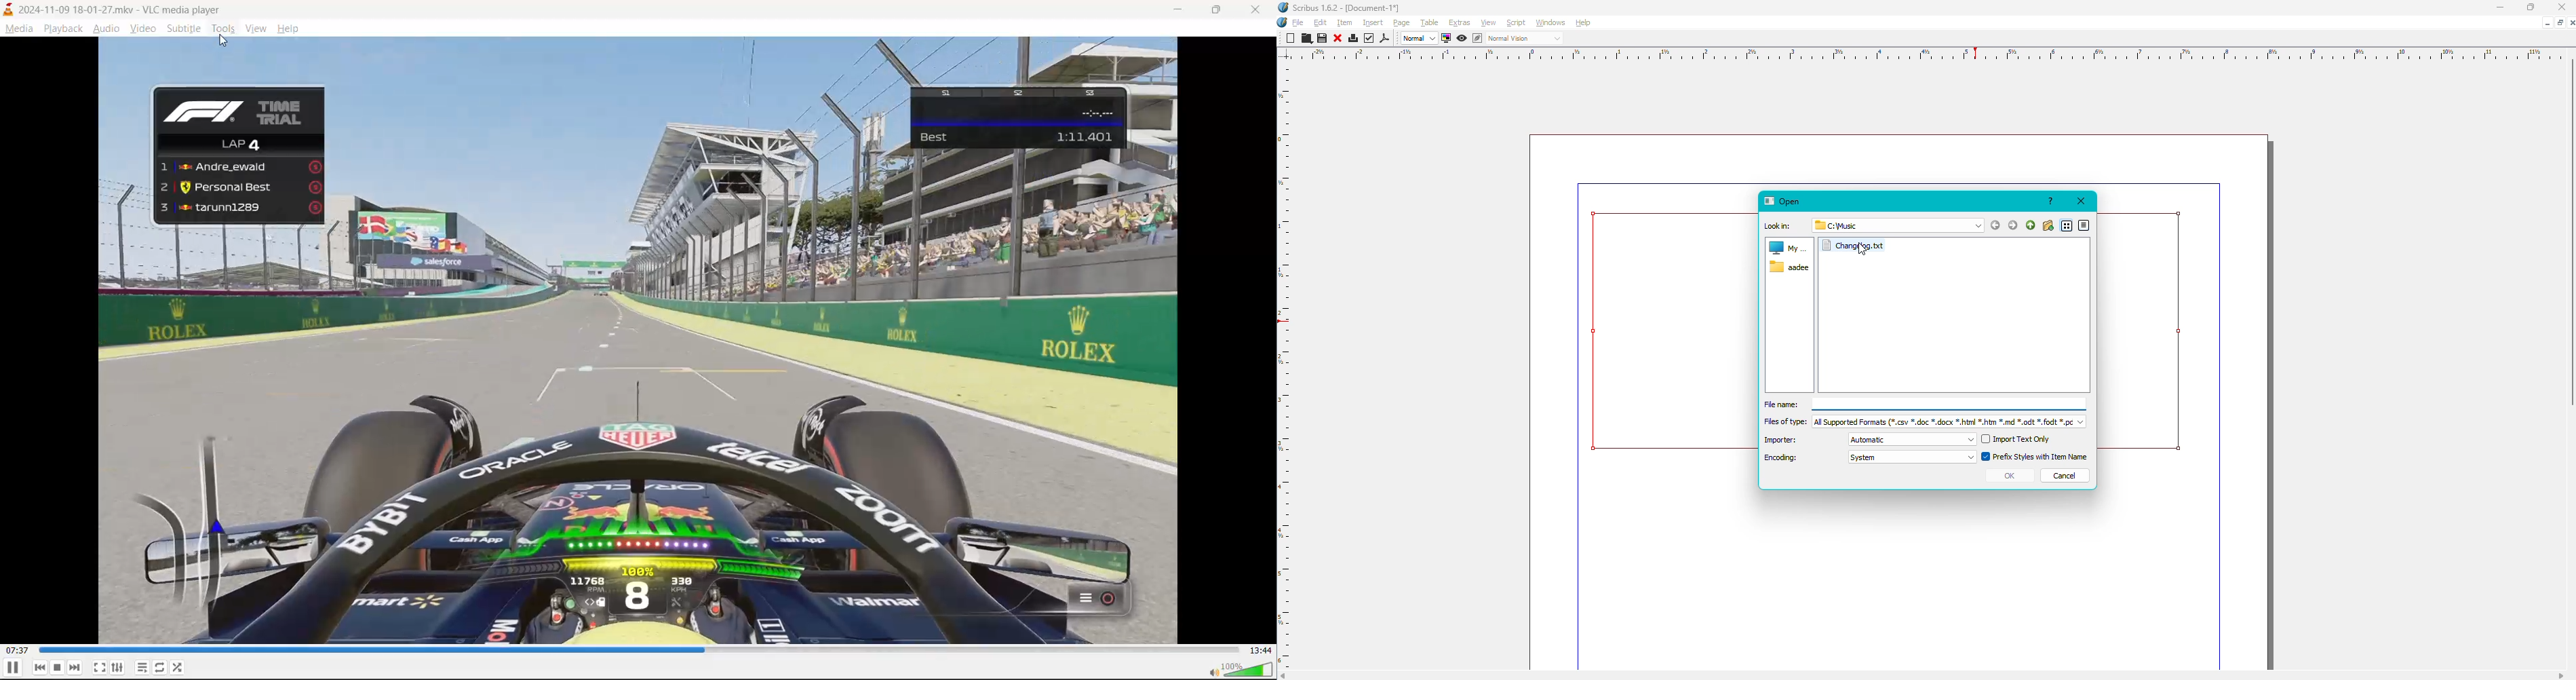  I want to click on Table, so click(1428, 23).